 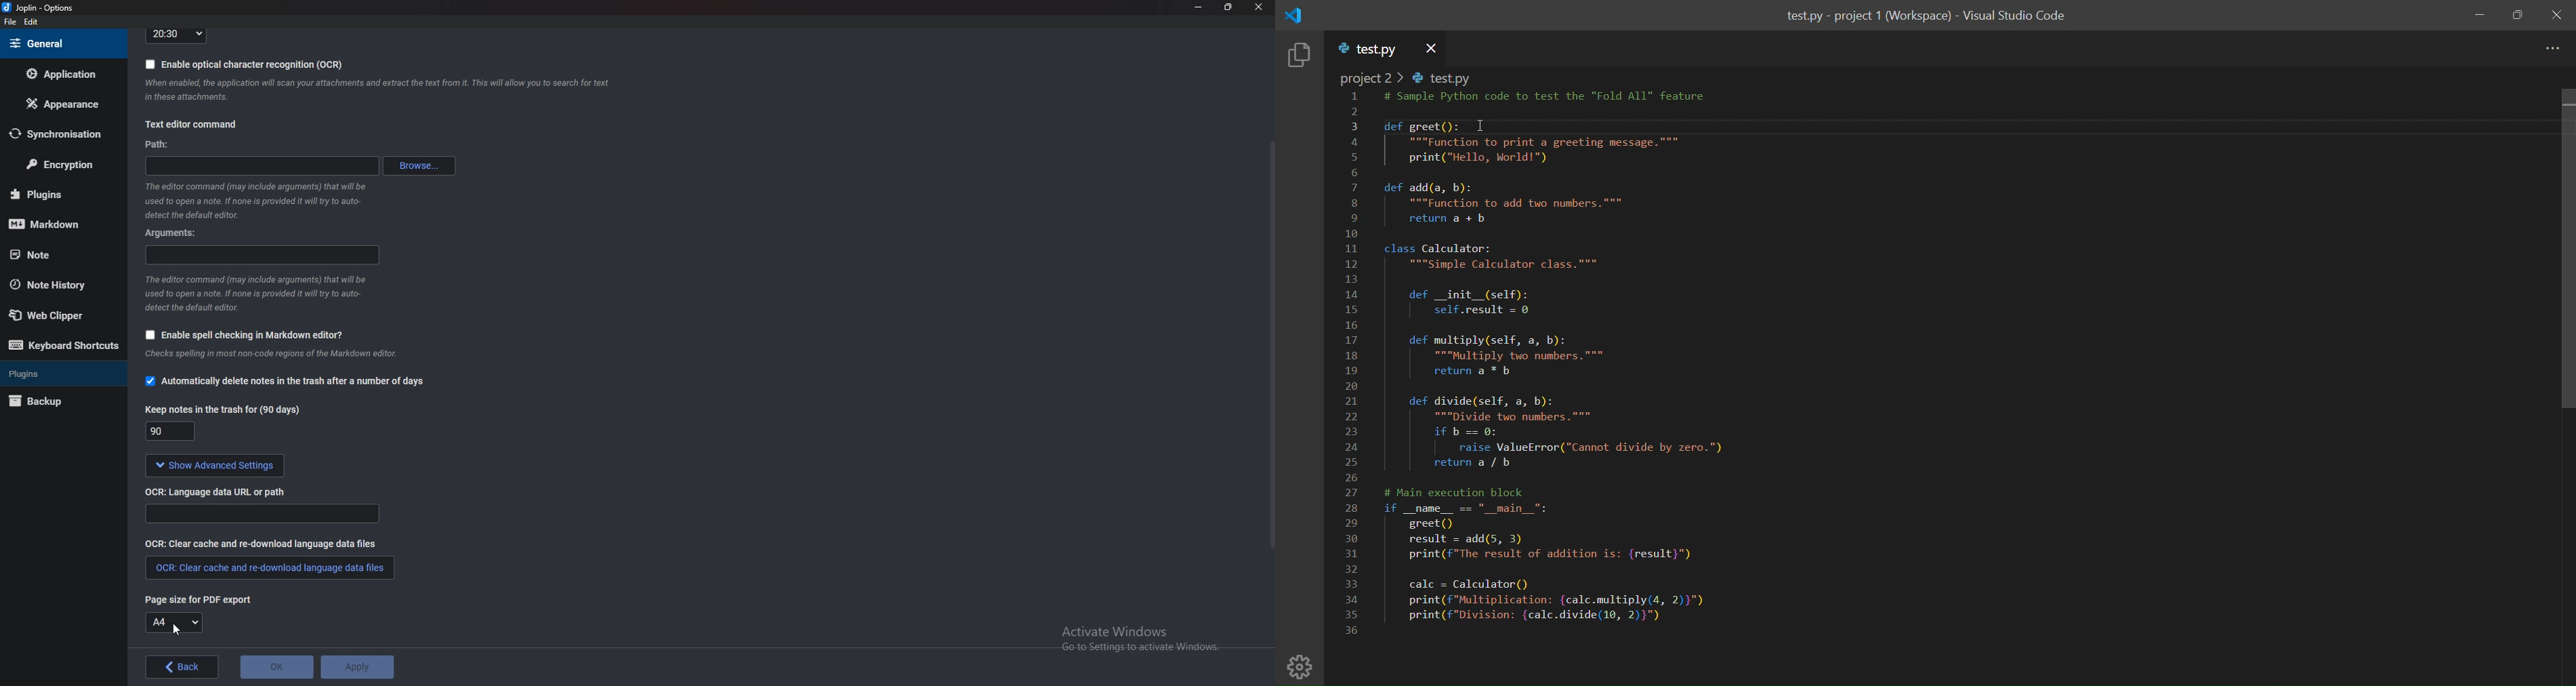 What do you see at coordinates (175, 623) in the screenshot?
I see `a4` at bounding box center [175, 623].